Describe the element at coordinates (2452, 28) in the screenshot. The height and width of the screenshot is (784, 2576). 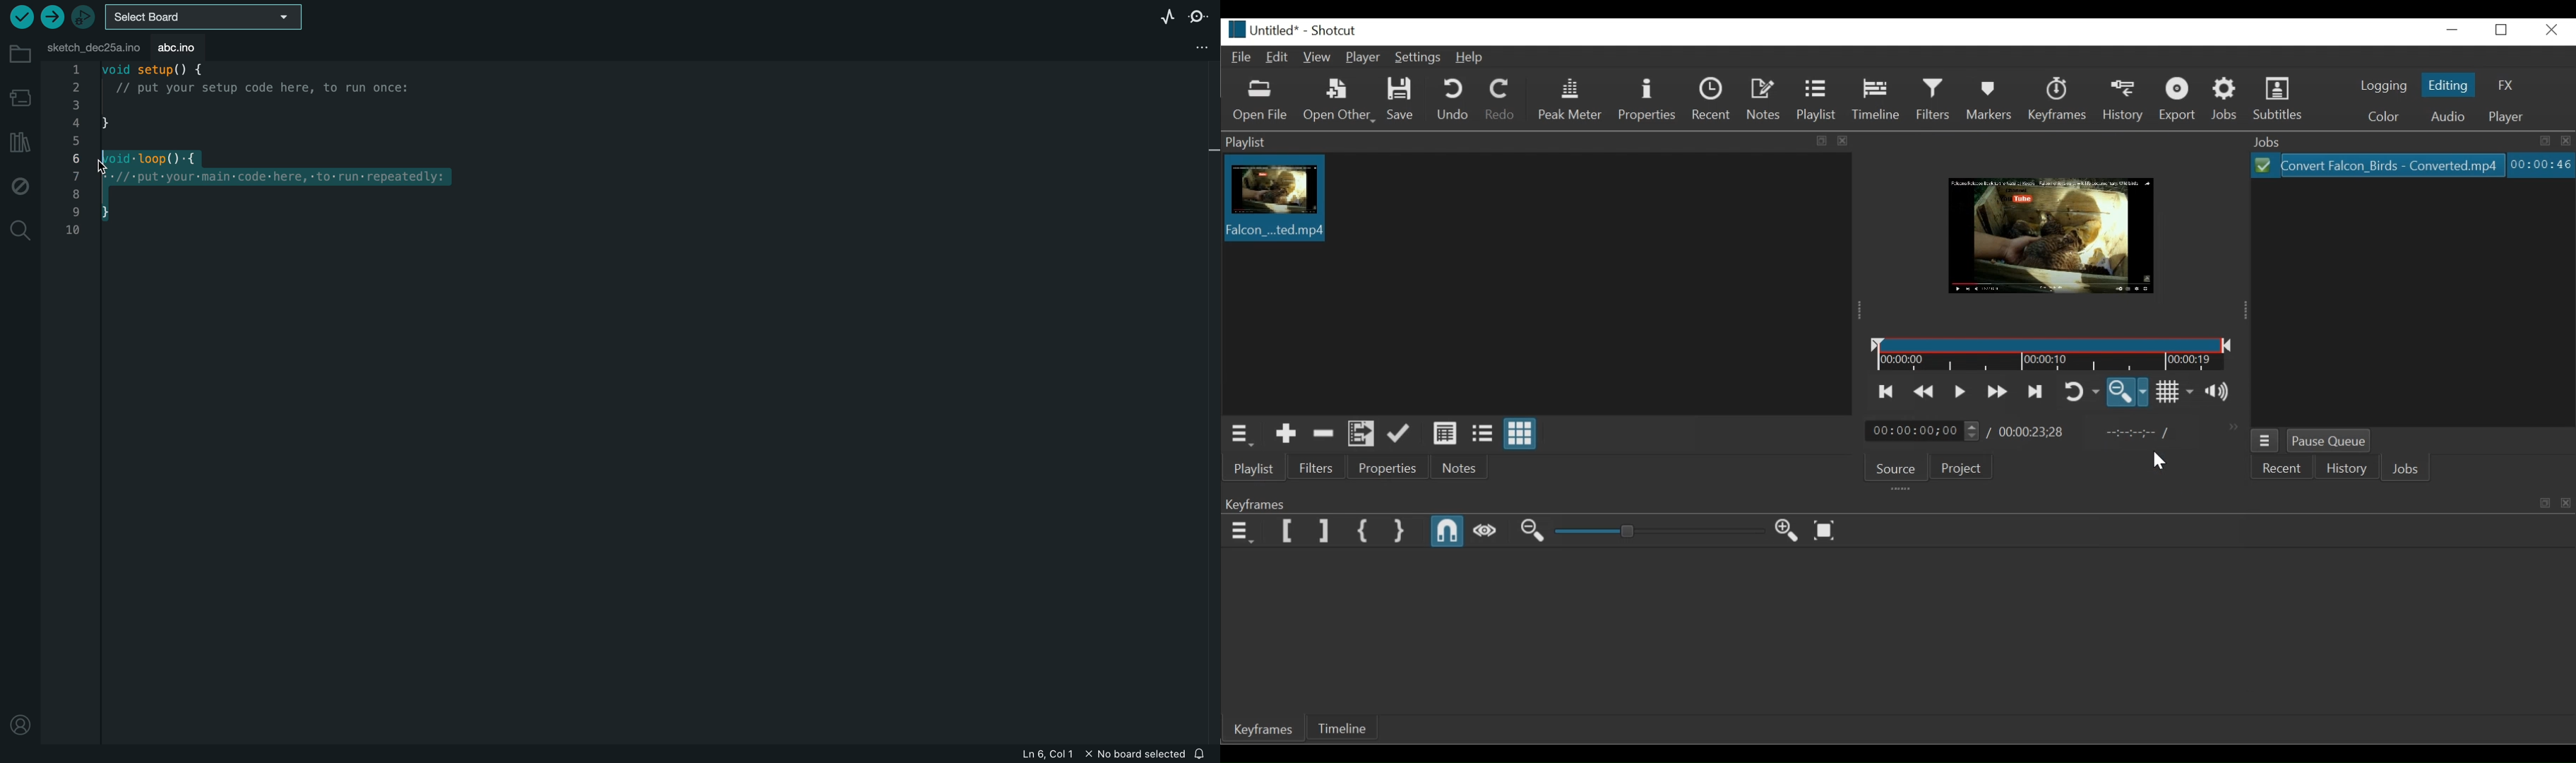
I see `minimize` at that location.